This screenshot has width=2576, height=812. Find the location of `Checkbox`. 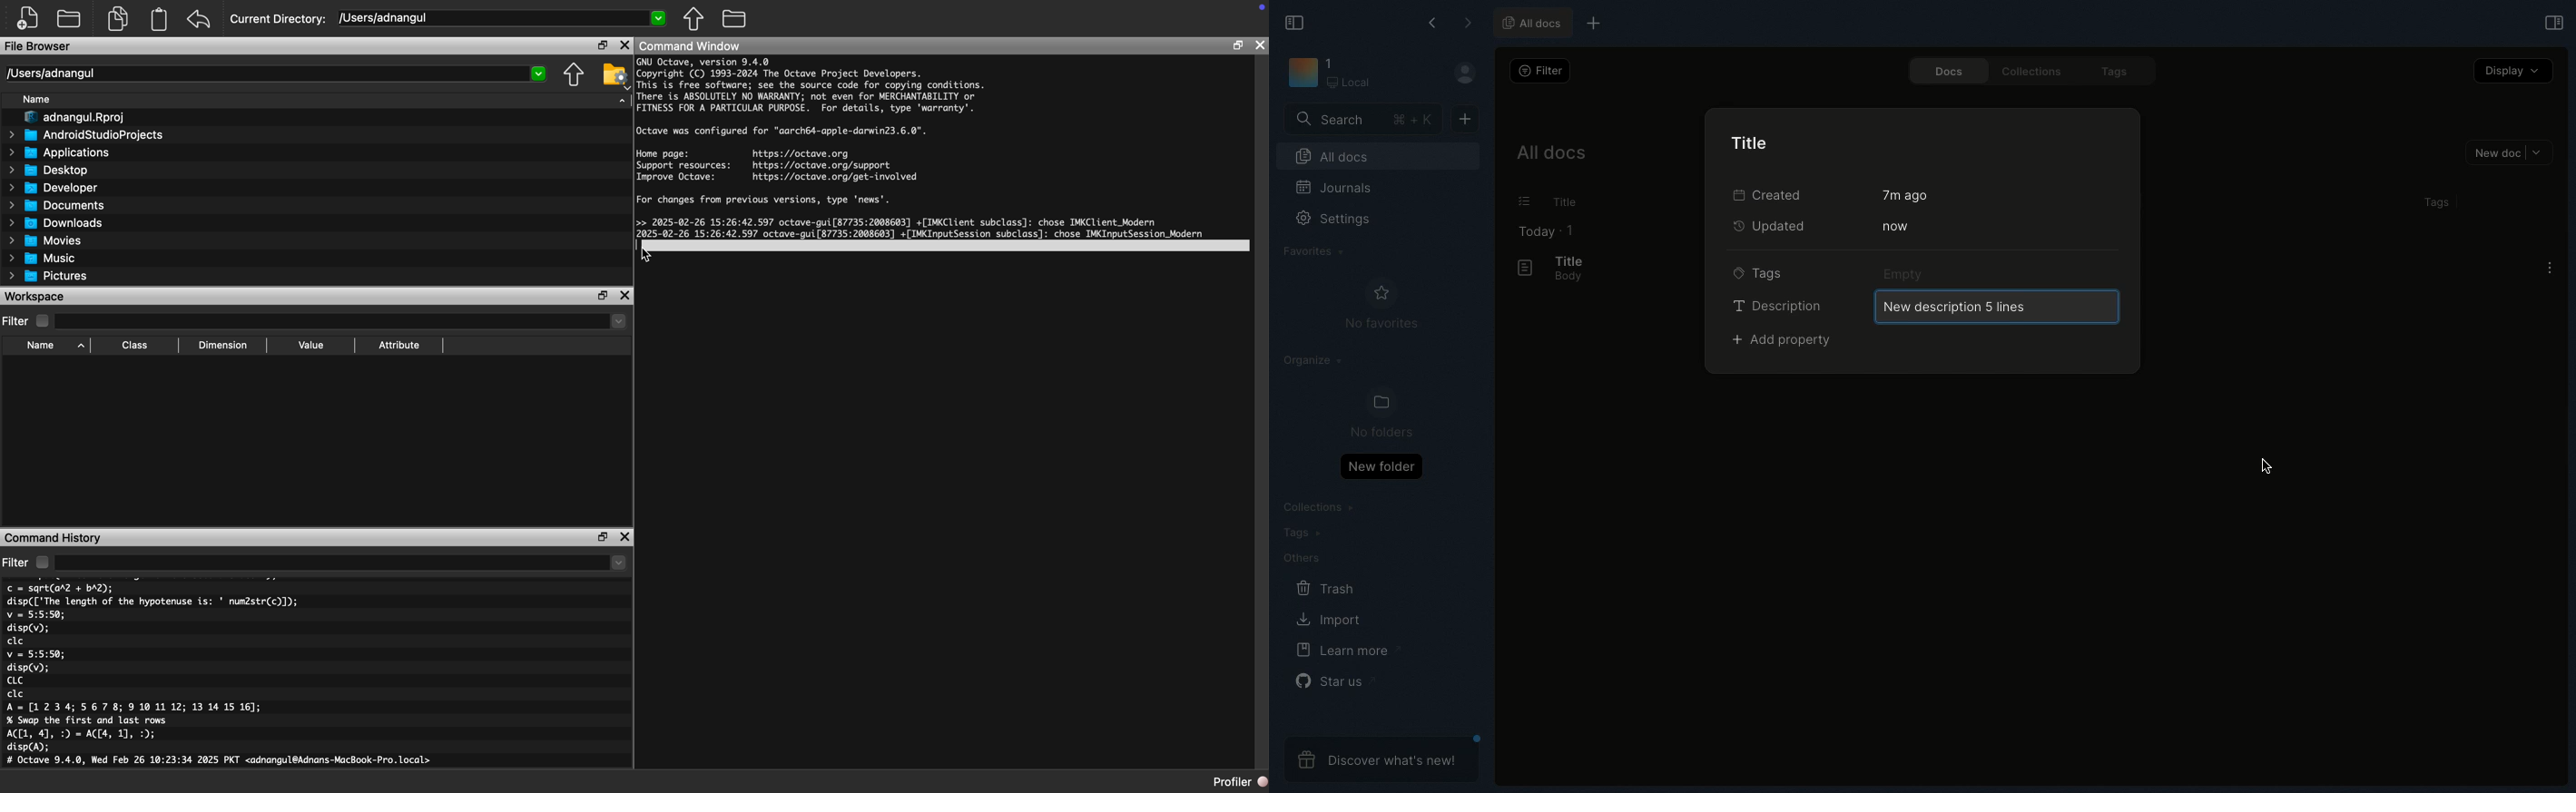

Checkbox is located at coordinates (42, 563).